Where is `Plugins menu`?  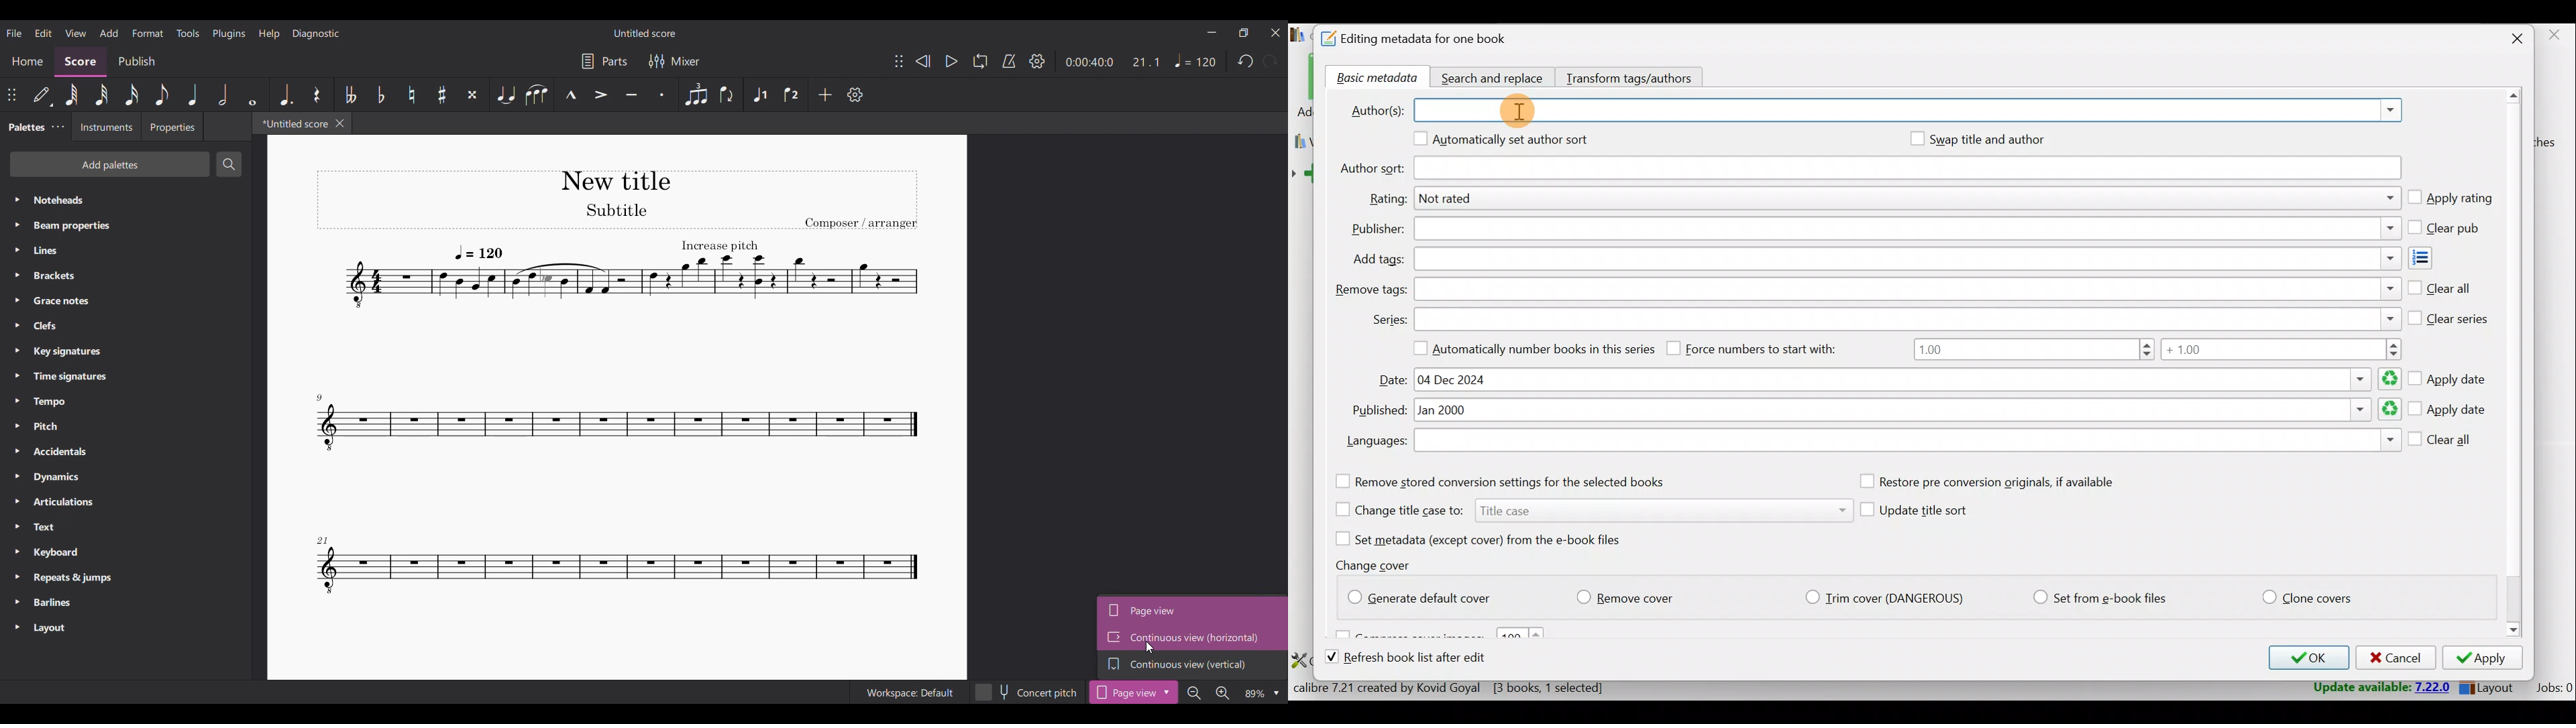
Plugins menu is located at coordinates (229, 34).